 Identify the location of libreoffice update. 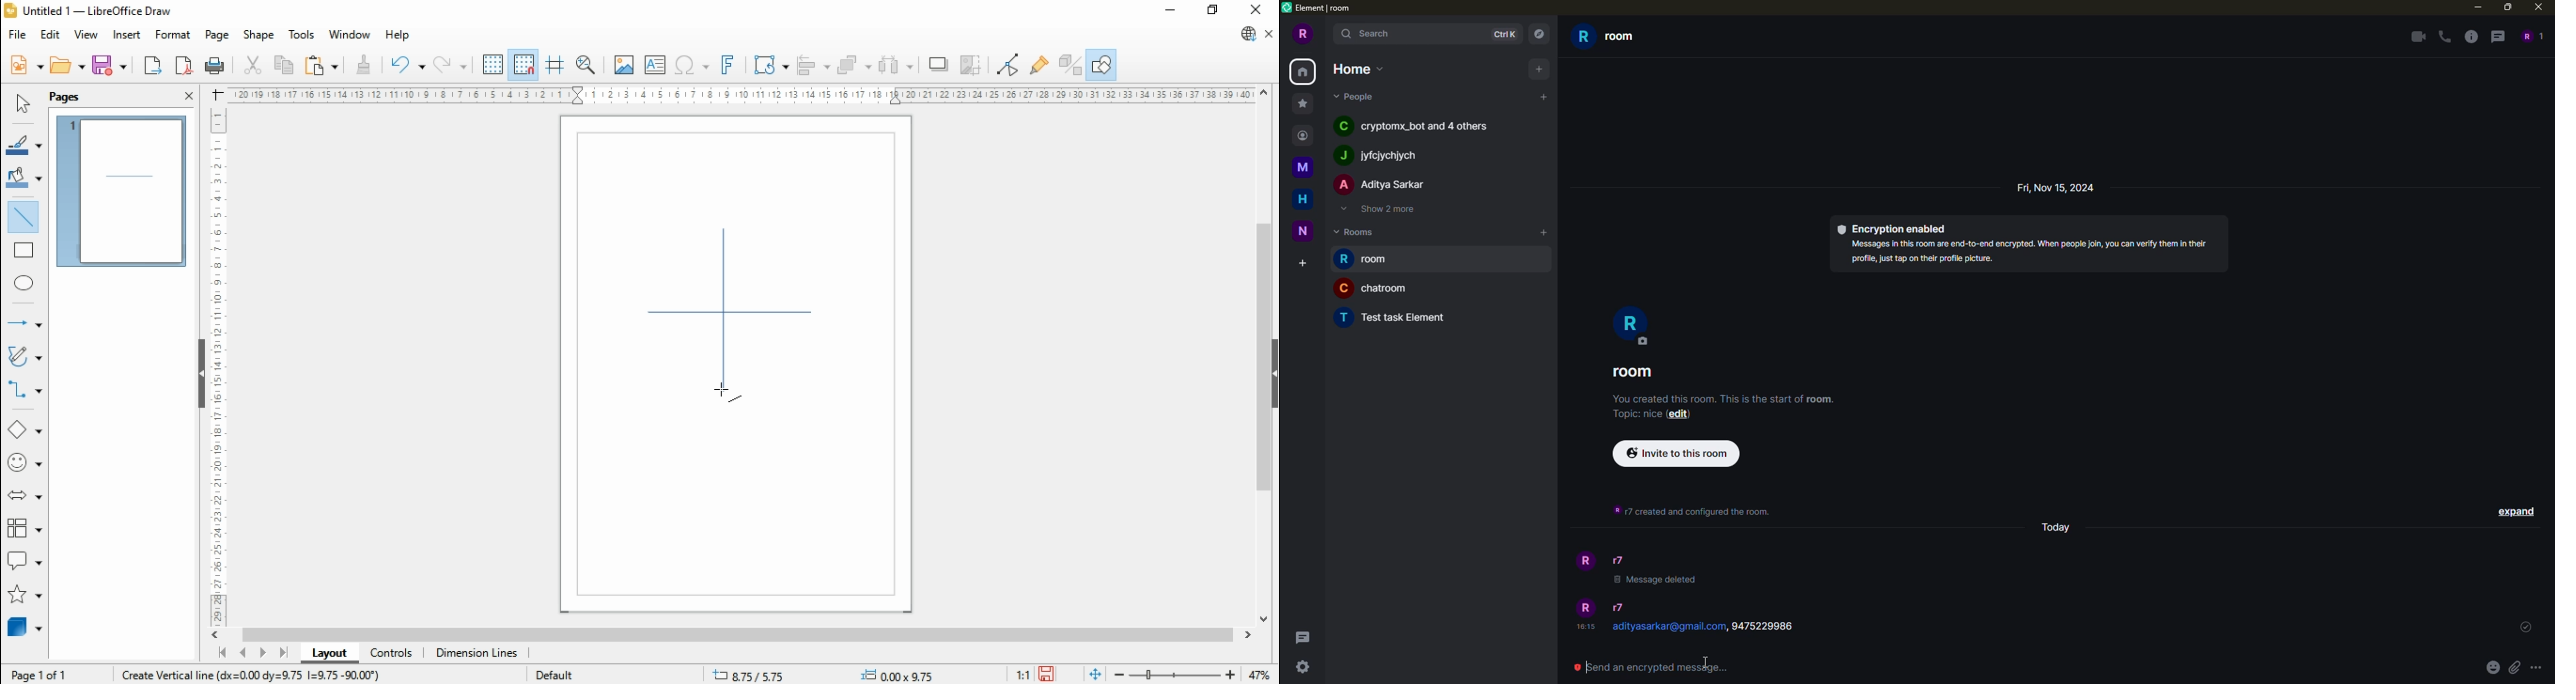
(1247, 34).